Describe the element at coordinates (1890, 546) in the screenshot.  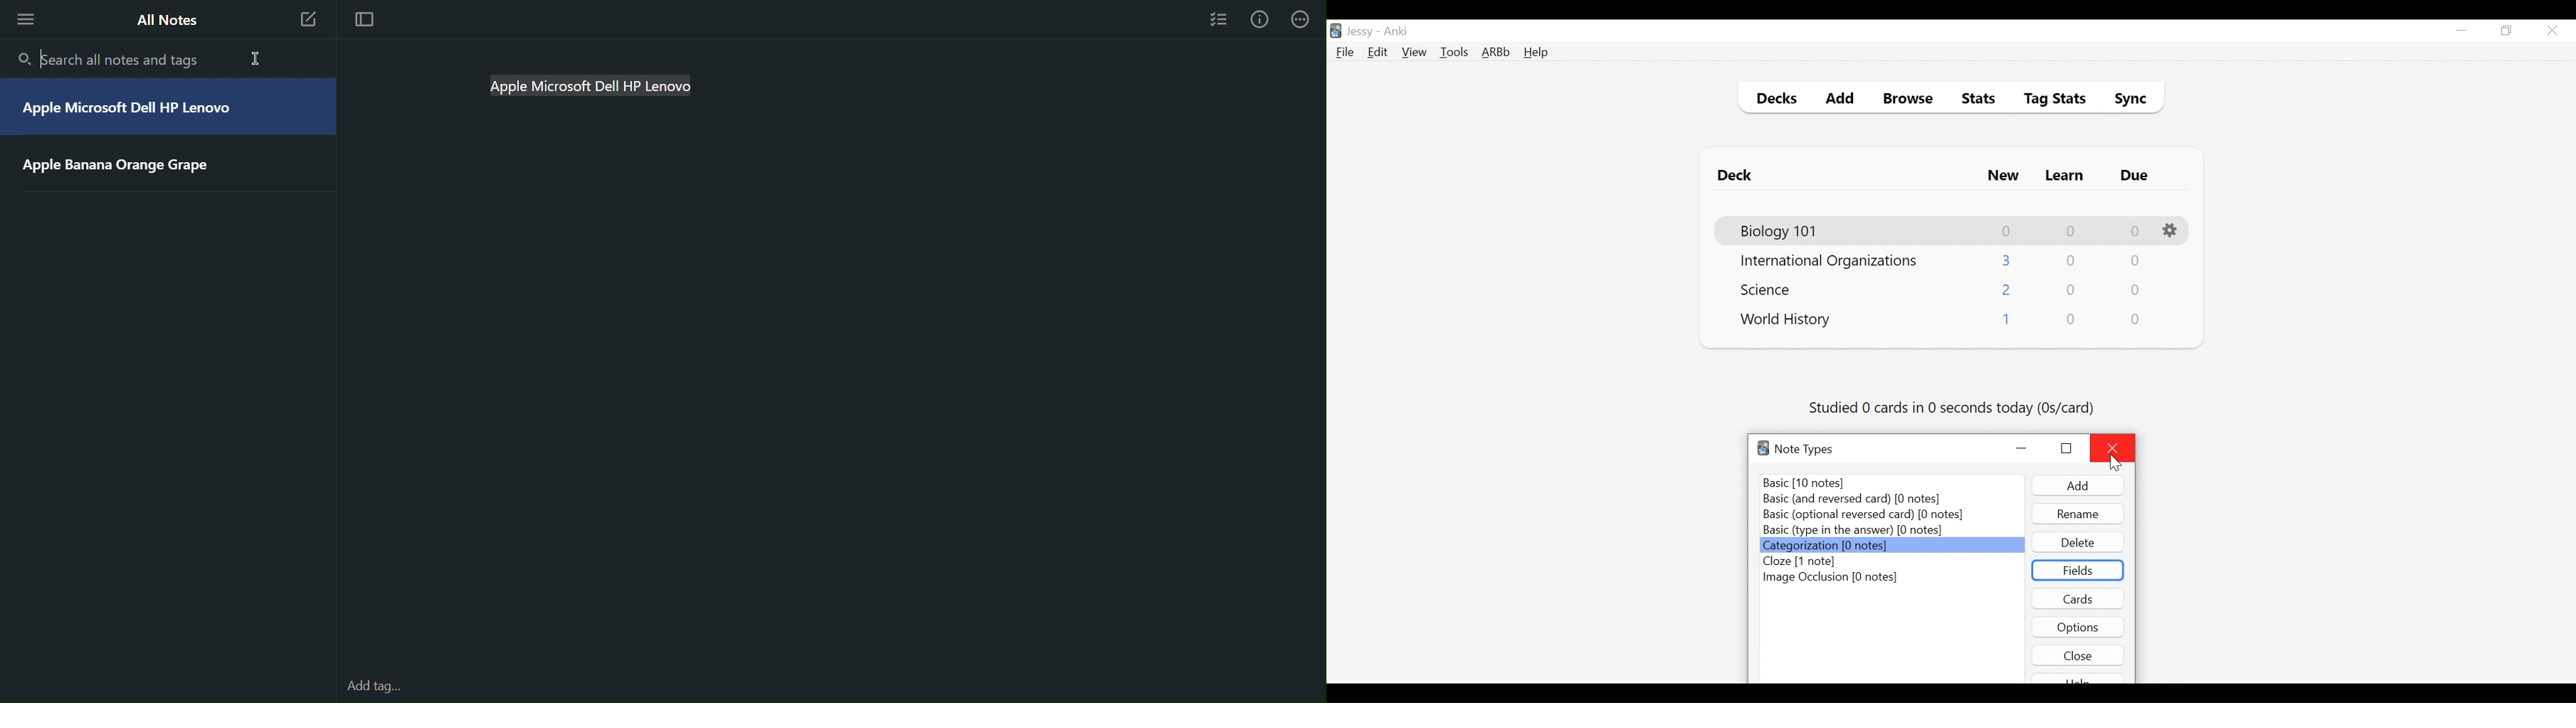
I see `Categorization (number of notes)` at that location.